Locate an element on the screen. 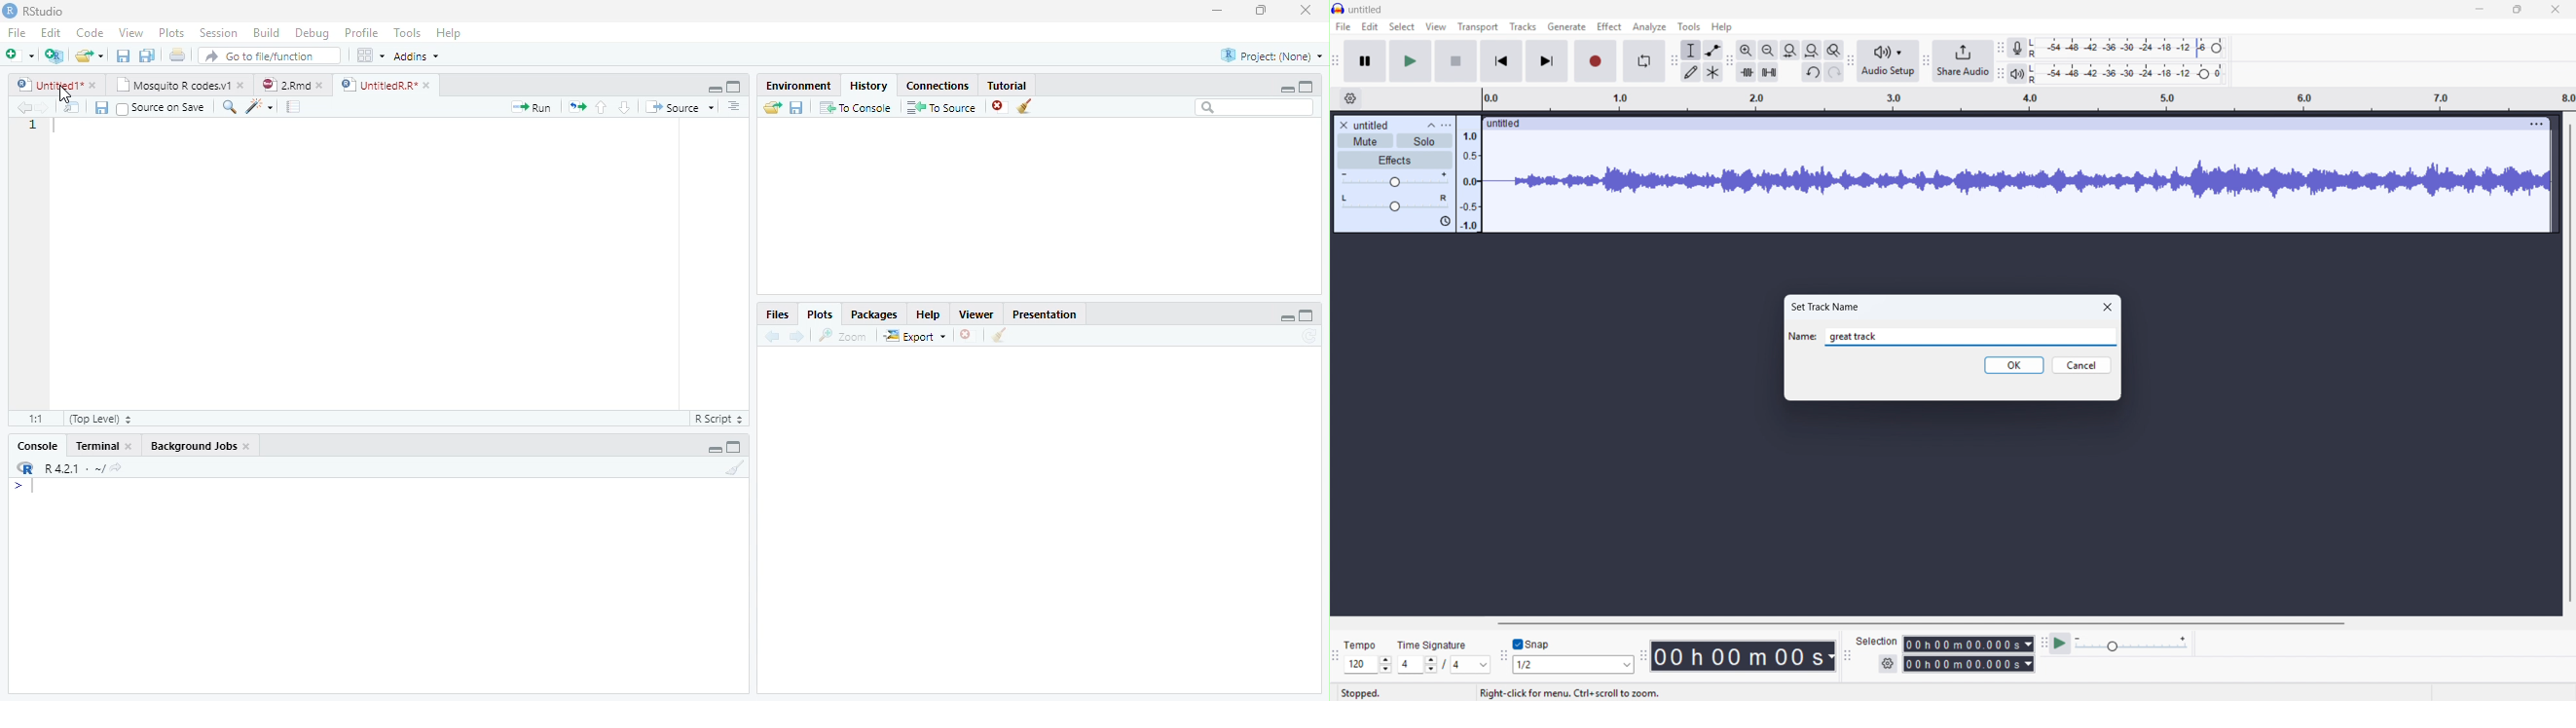 This screenshot has height=728, width=2576. Print is located at coordinates (179, 56).